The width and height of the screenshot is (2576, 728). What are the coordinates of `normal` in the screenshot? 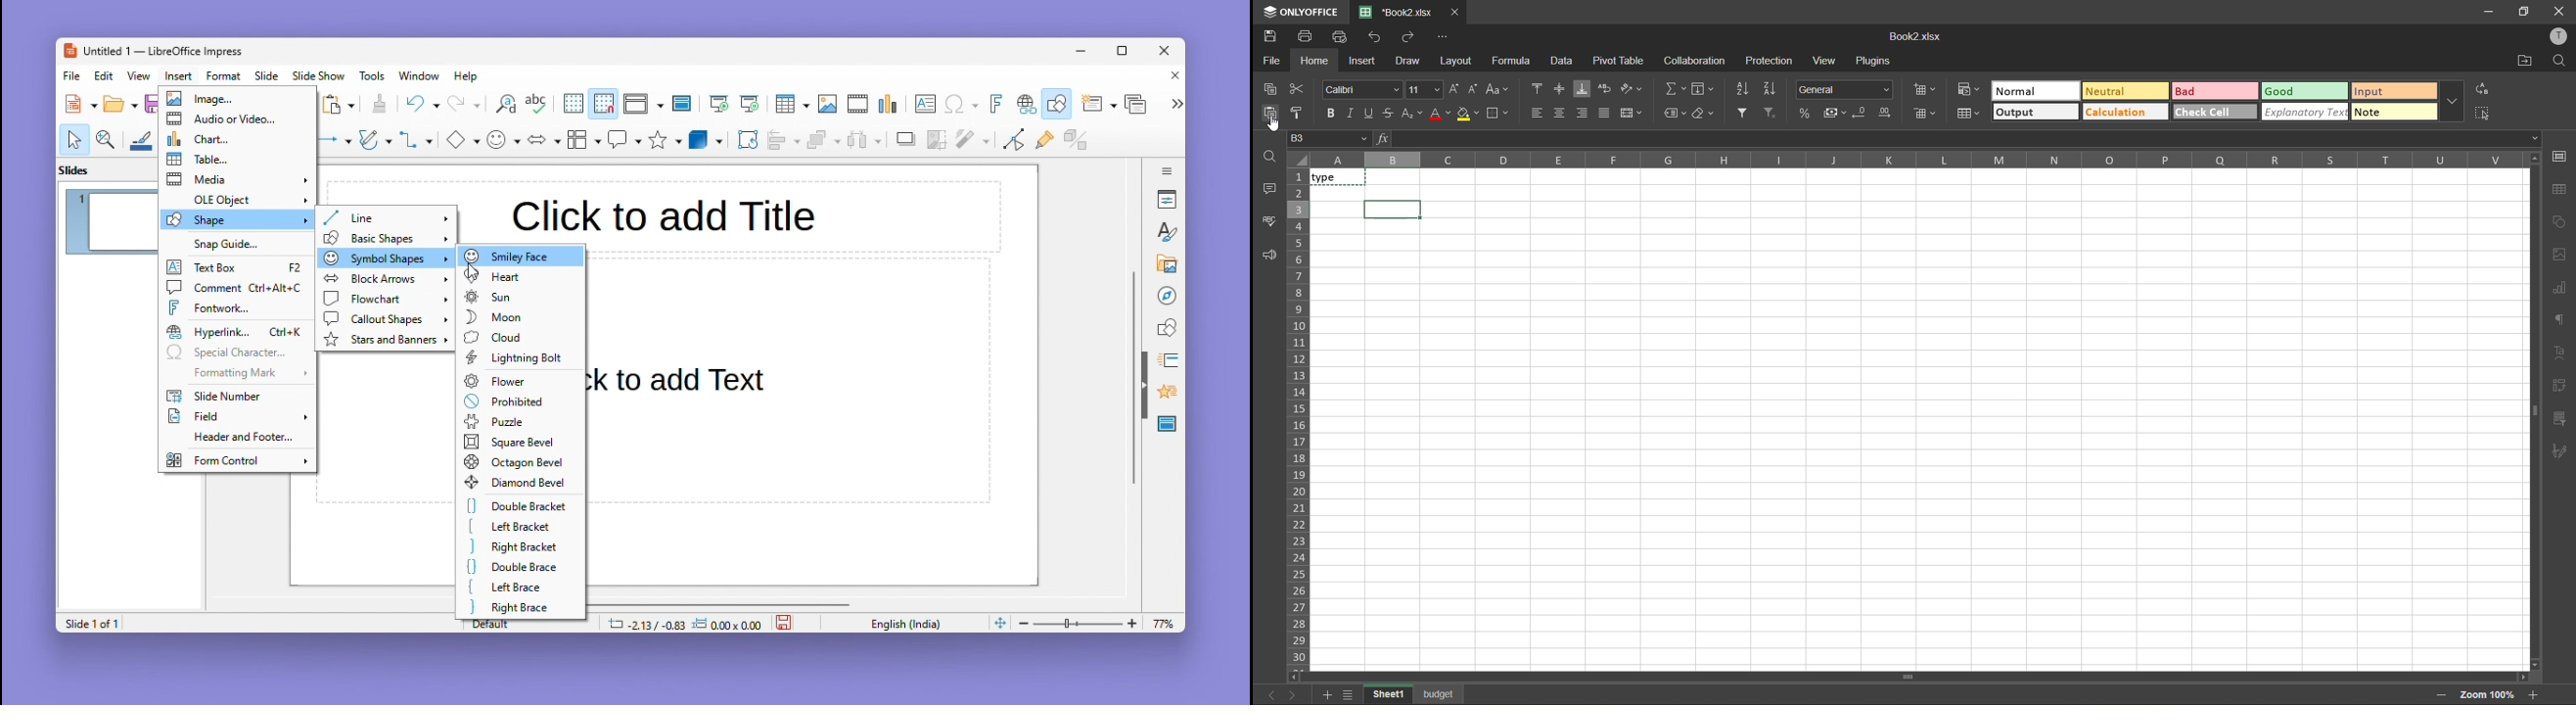 It's located at (2034, 90).